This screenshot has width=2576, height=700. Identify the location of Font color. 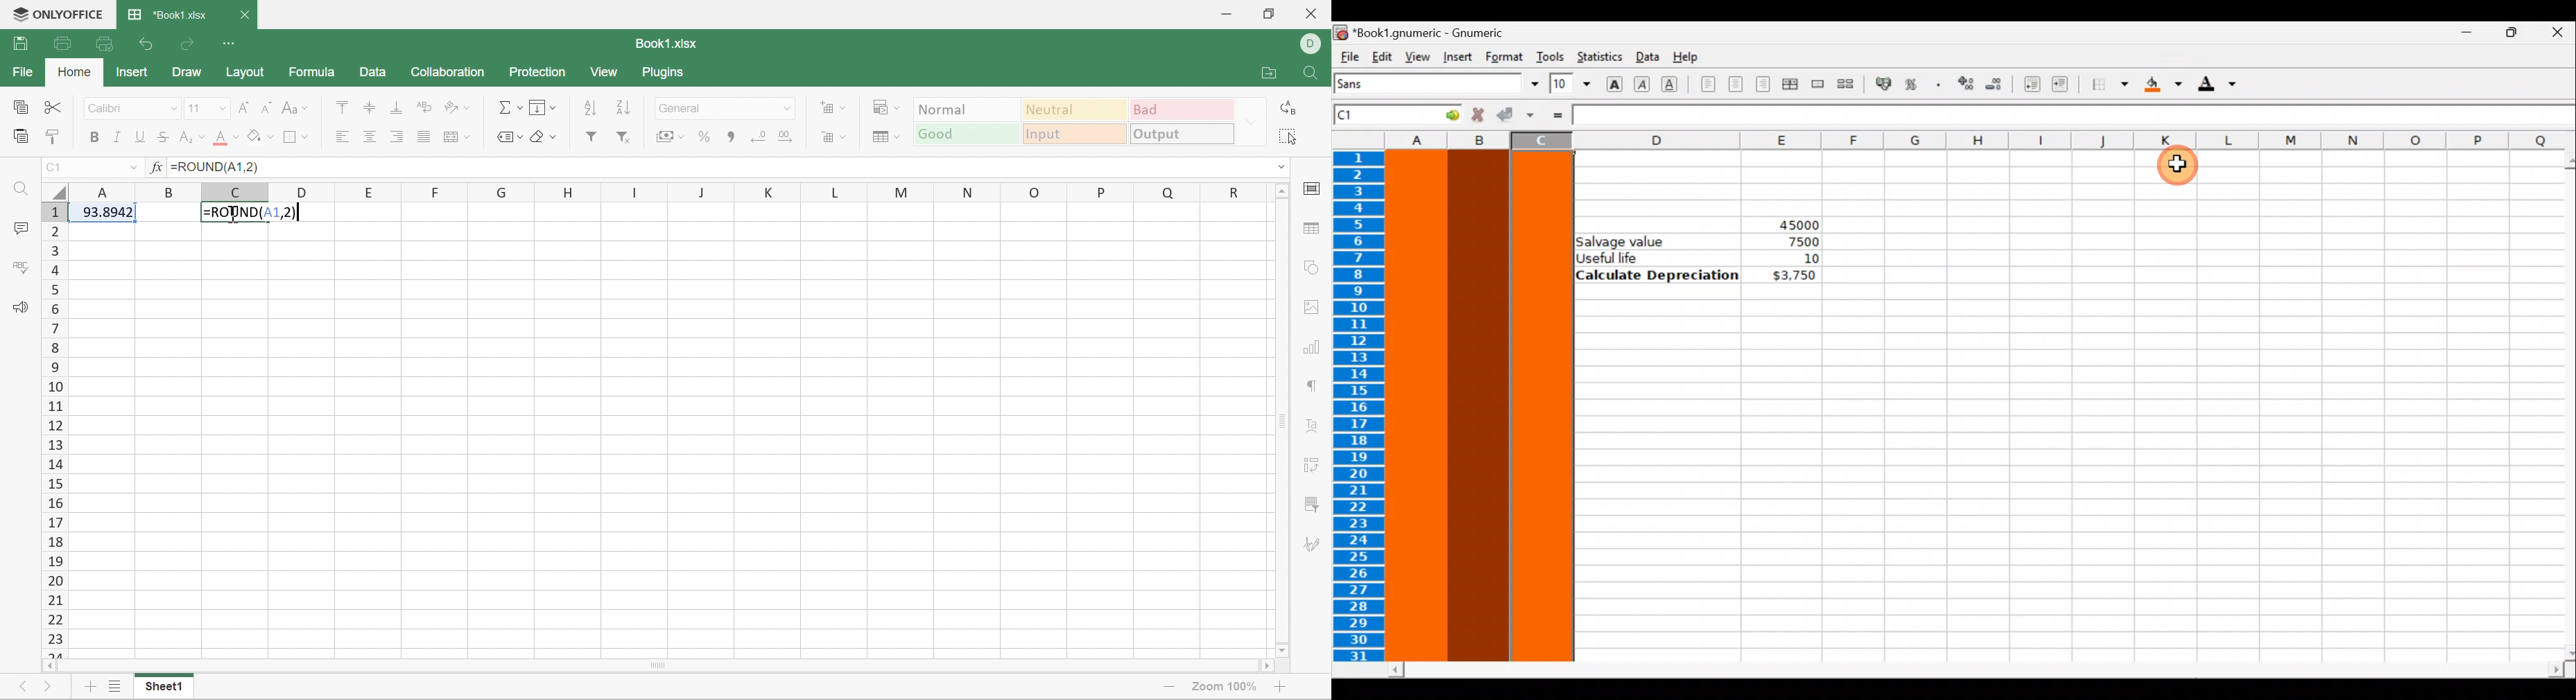
(225, 138).